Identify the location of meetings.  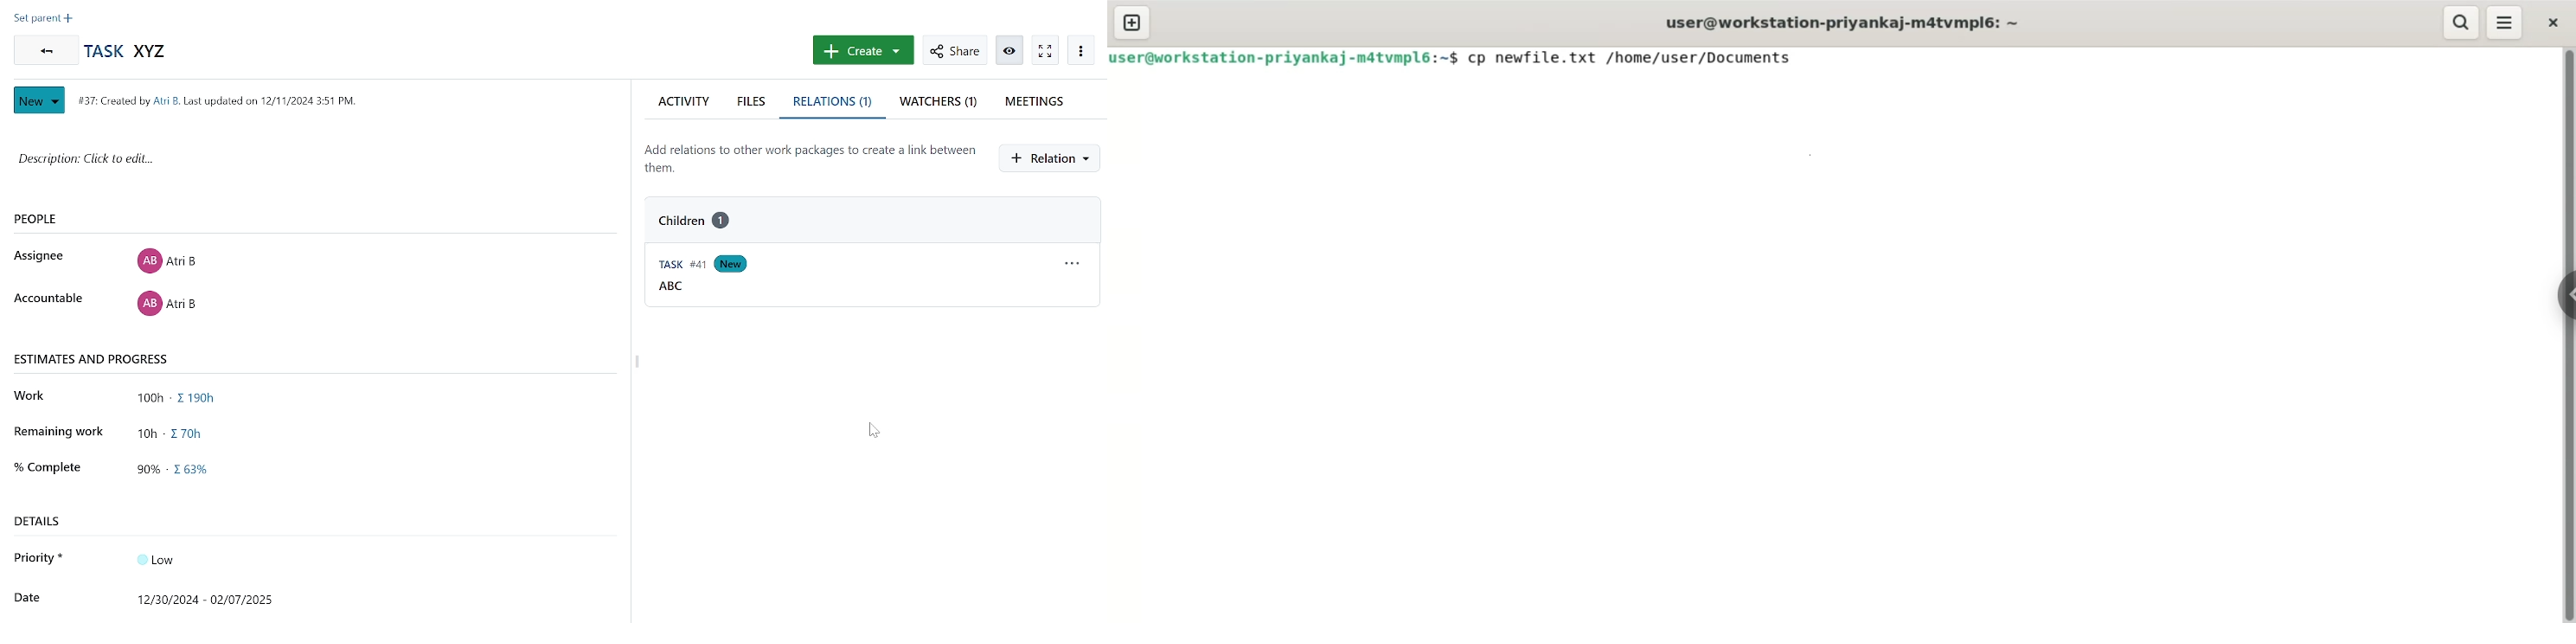
(1041, 101).